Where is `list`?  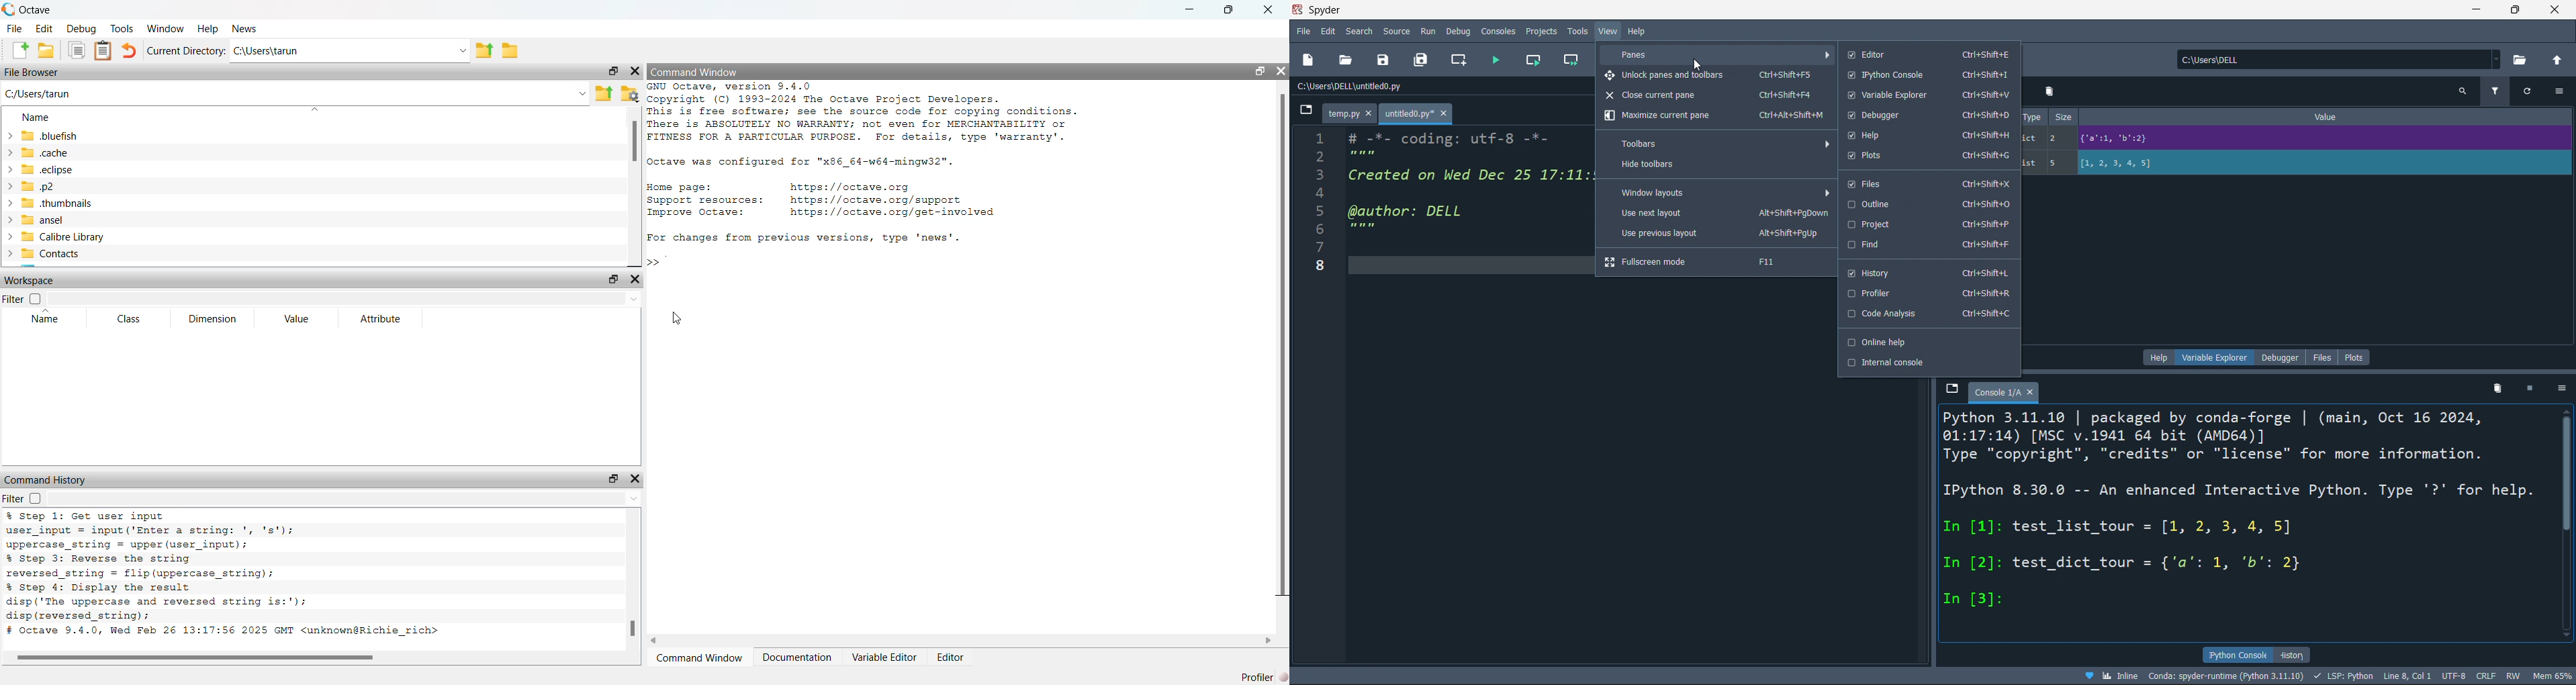
list is located at coordinates (2032, 163).